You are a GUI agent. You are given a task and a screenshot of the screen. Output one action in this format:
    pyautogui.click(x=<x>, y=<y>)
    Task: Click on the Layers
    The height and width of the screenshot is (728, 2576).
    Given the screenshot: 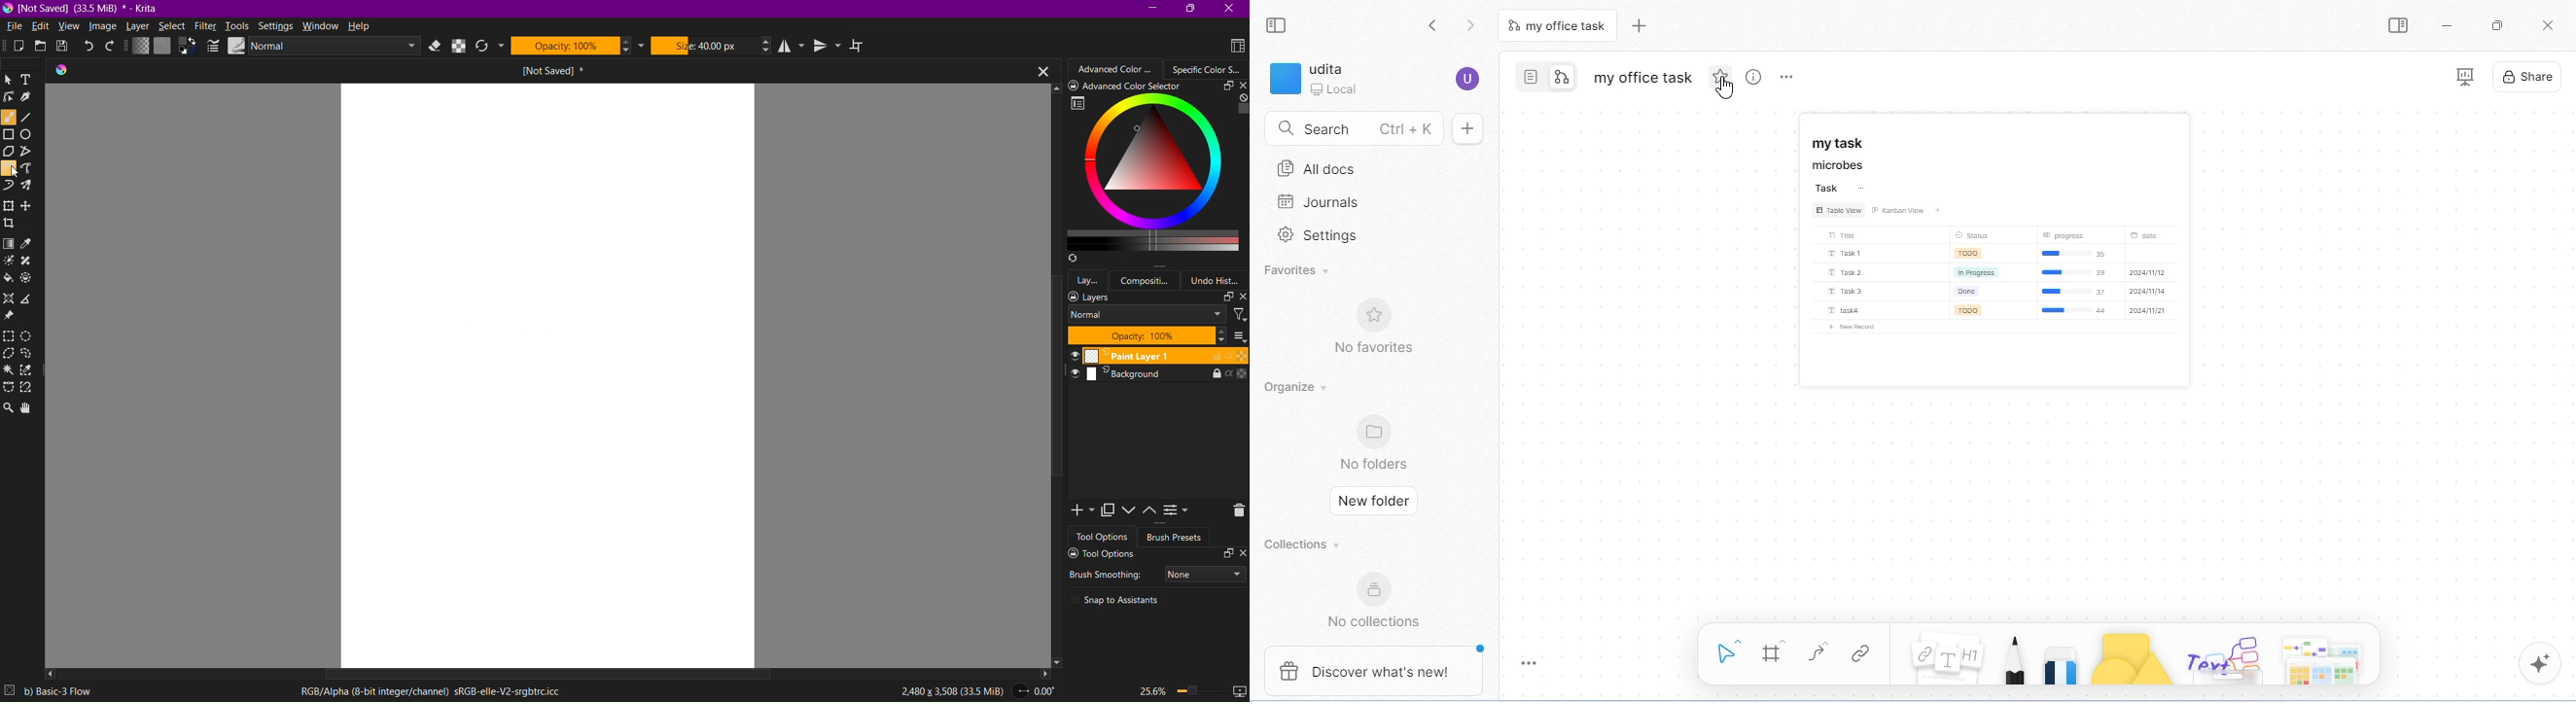 What is the action you would take?
    pyautogui.click(x=1158, y=297)
    